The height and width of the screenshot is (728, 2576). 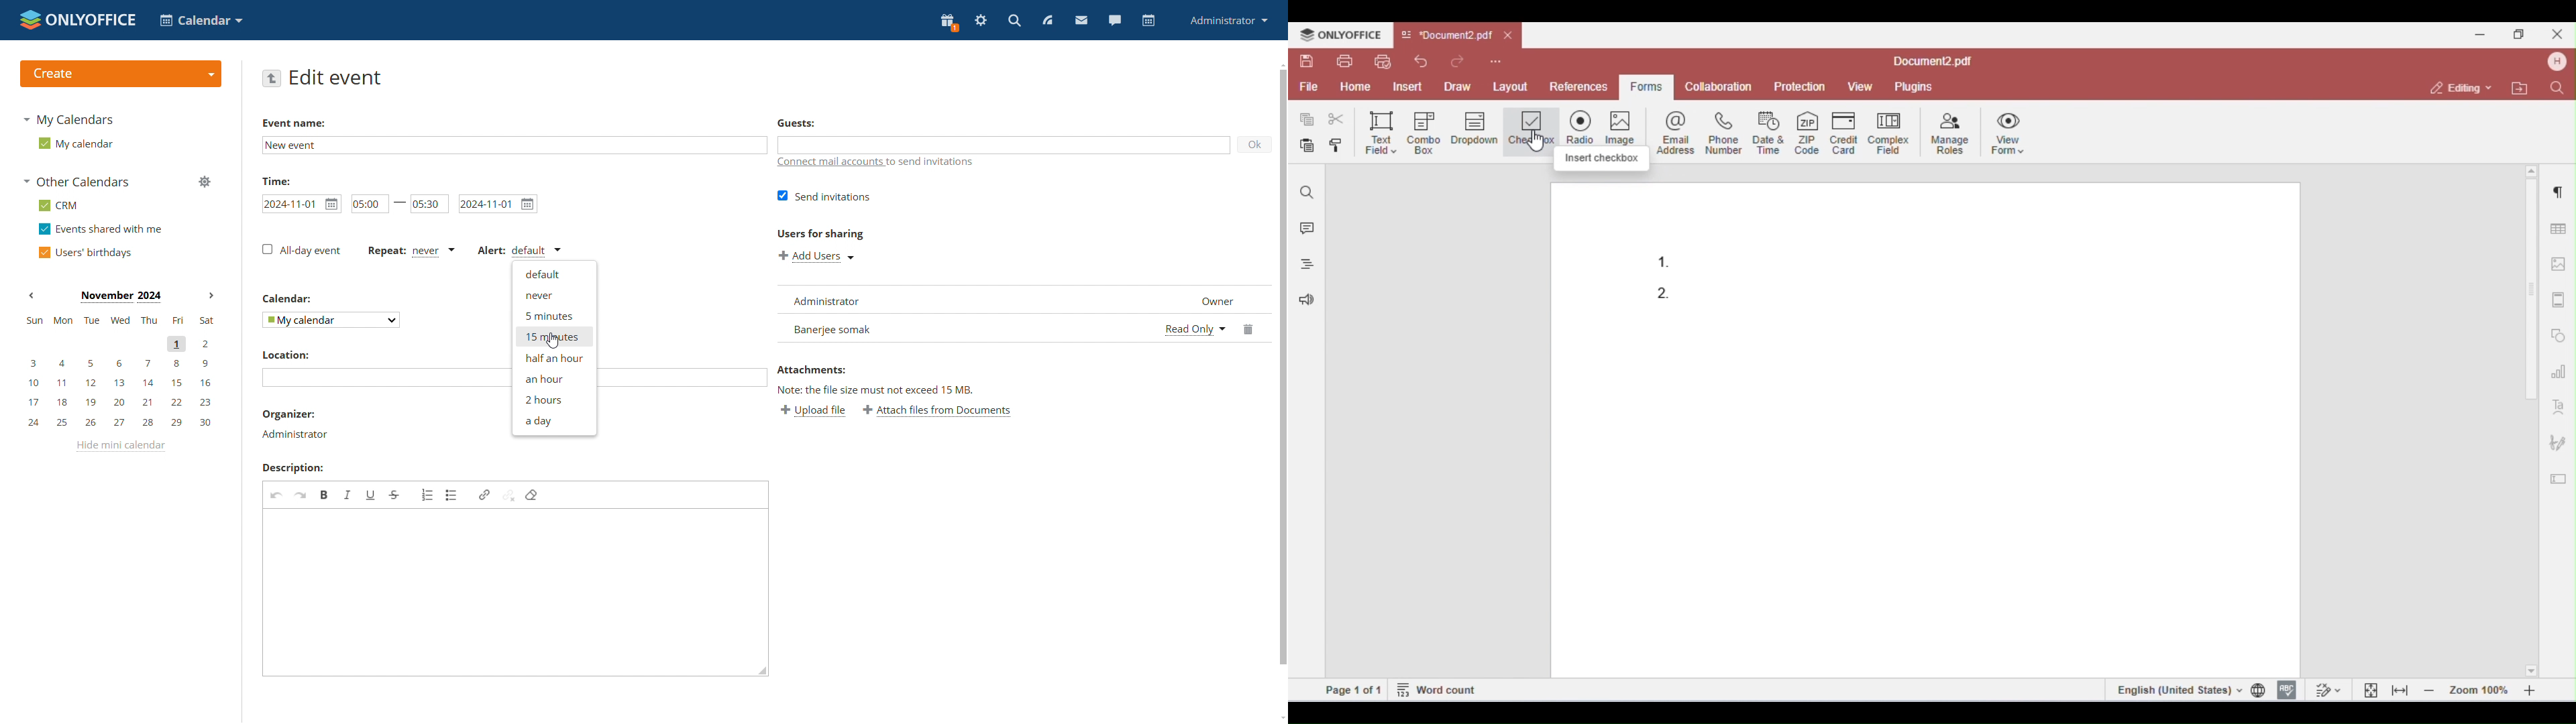 I want to click on 15 minutes, so click(x=554, y=336).